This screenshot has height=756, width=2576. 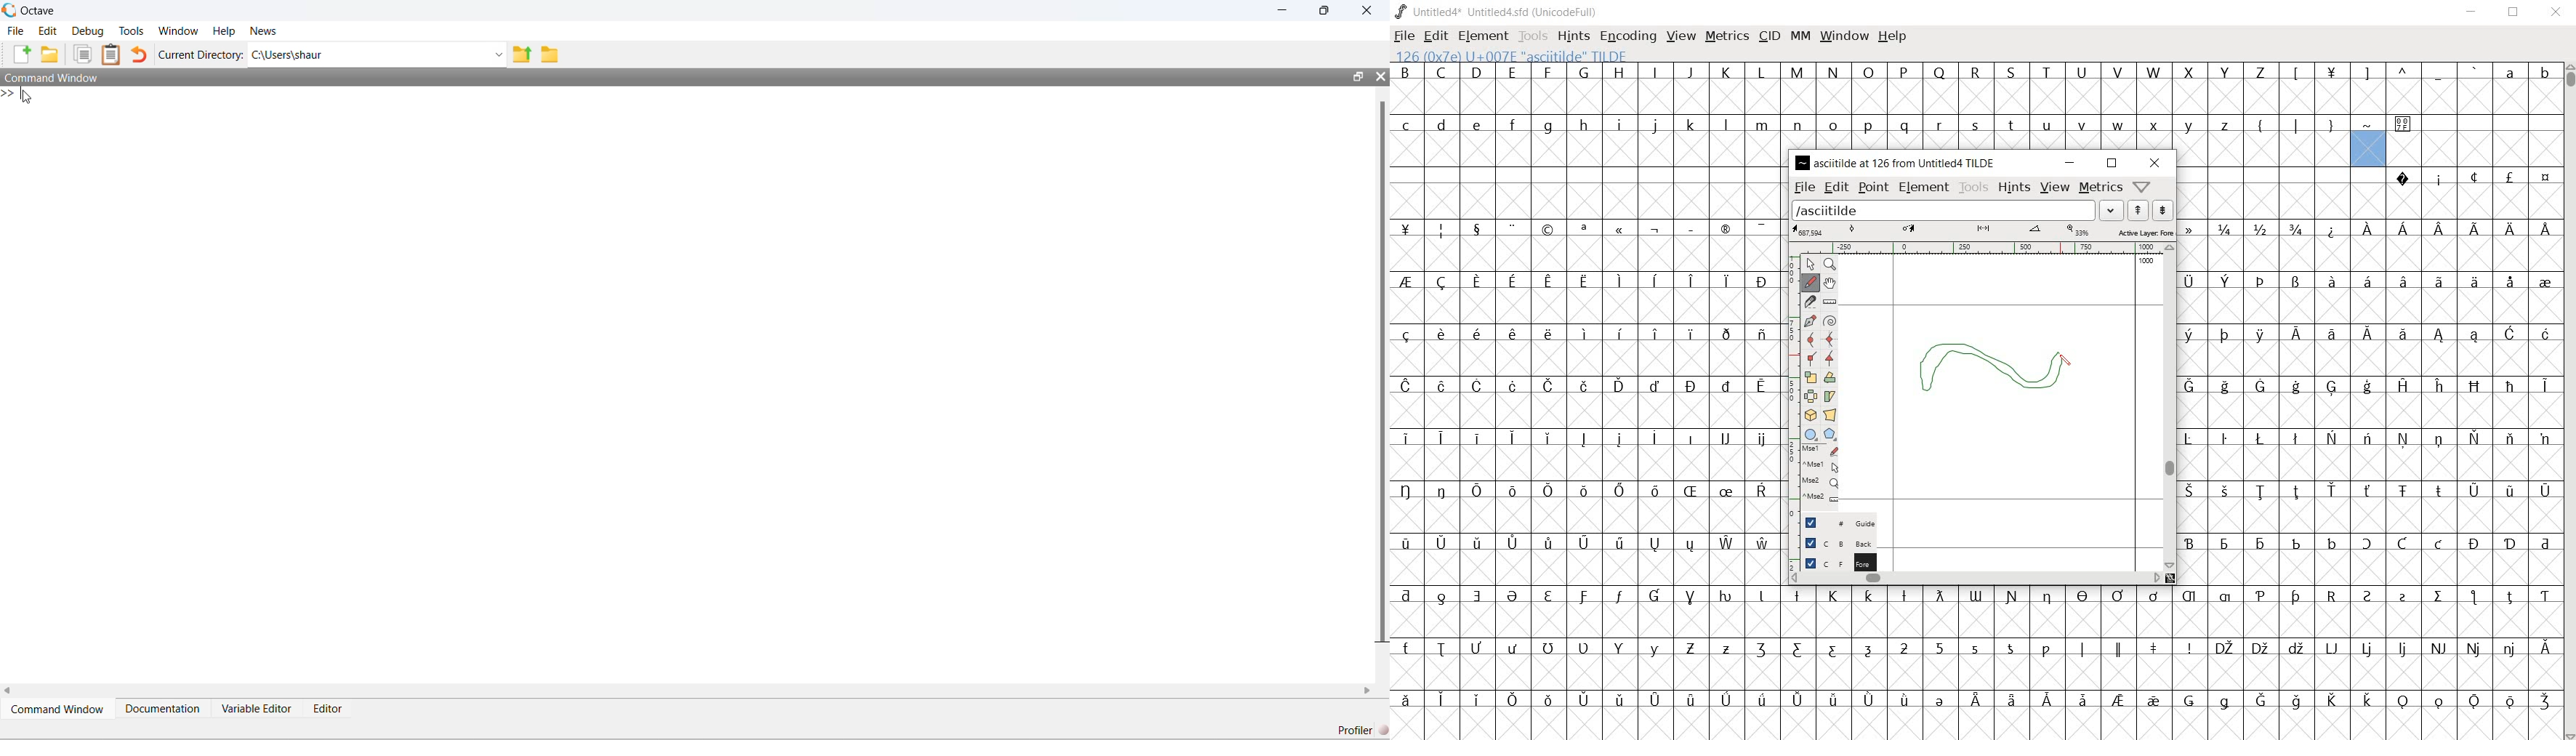 I want to click on Rotate the selection, so click(x=1830, y=396).